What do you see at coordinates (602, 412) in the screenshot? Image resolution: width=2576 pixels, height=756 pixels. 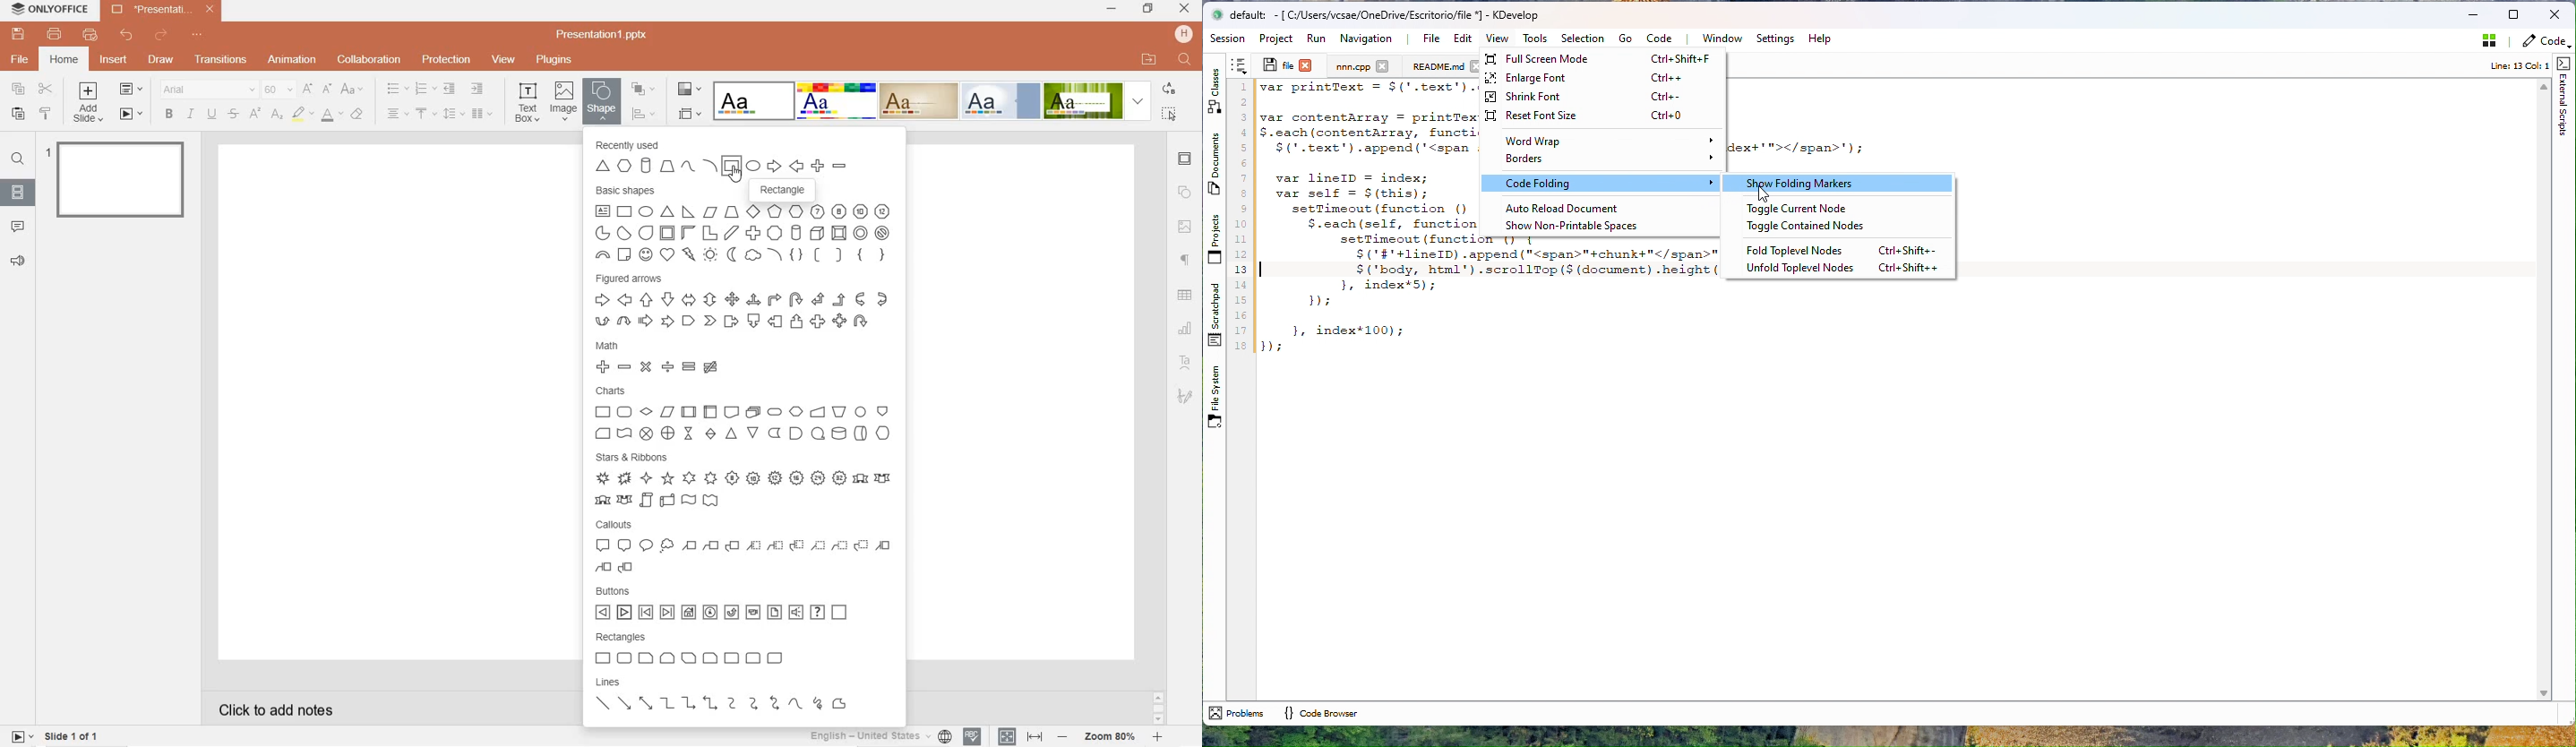 I see `Process` at bounding box center [602, 412].